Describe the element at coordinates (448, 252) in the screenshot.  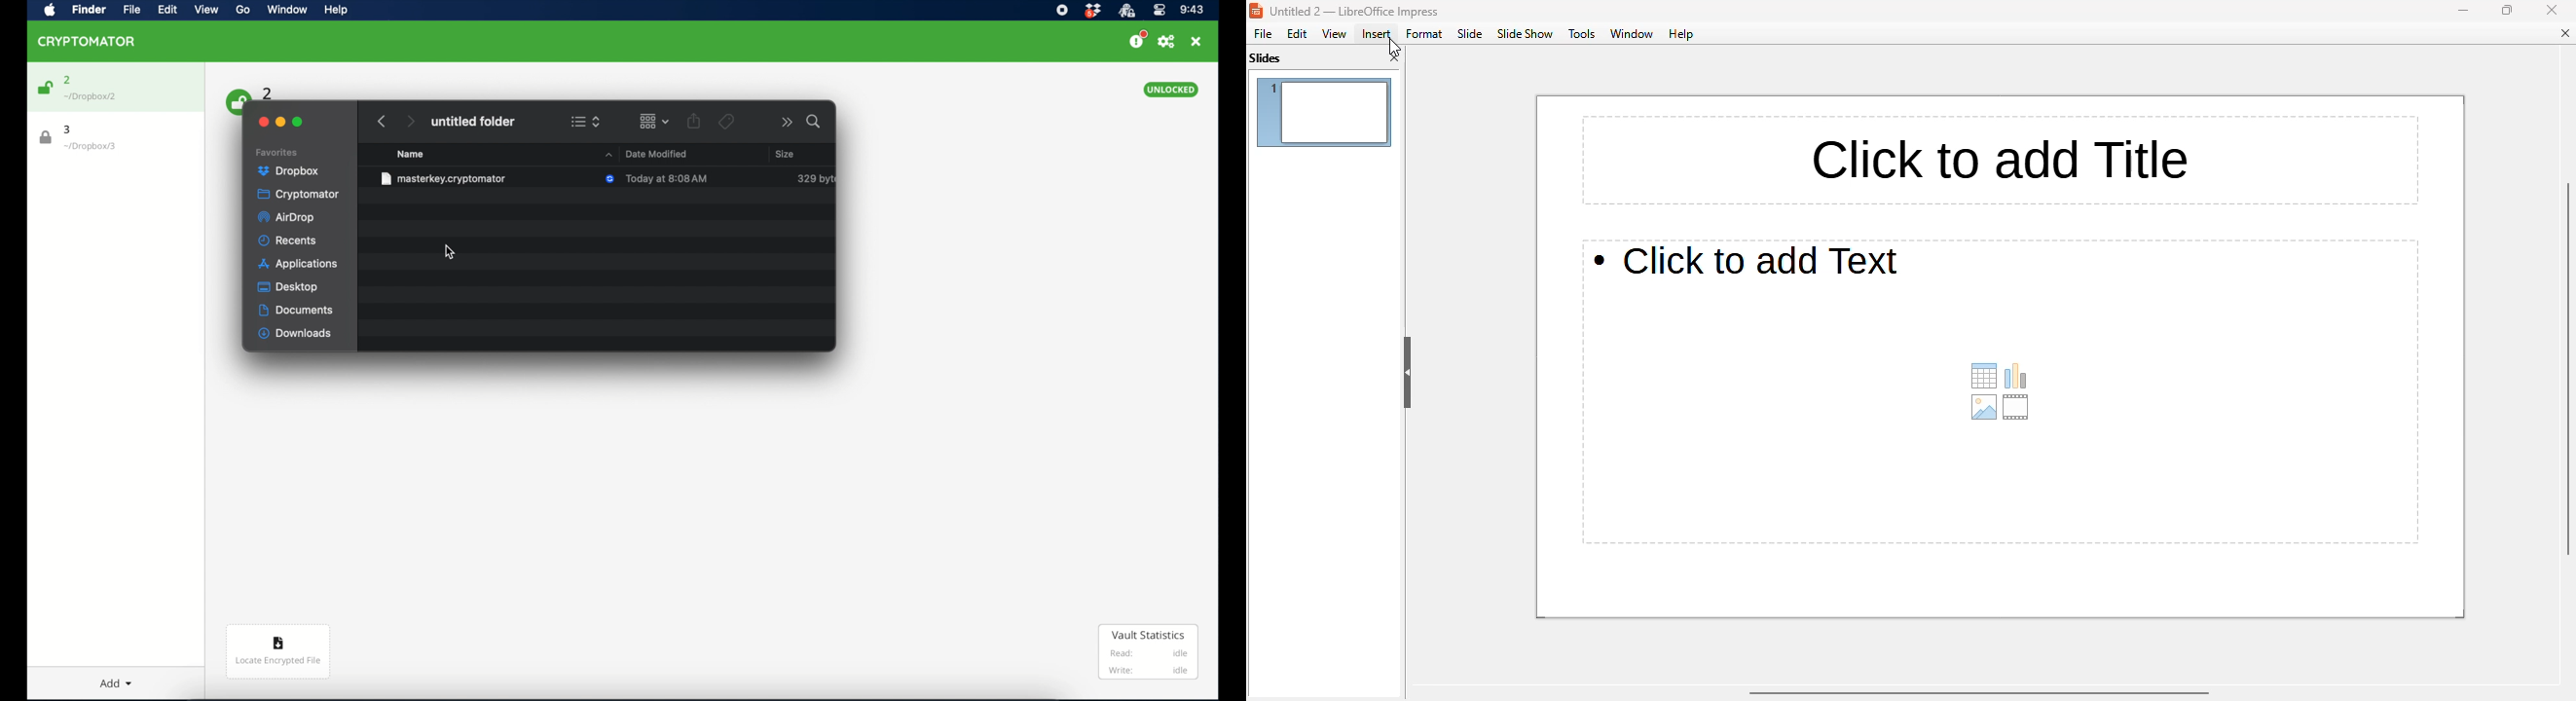
I see `cursor` at that location.